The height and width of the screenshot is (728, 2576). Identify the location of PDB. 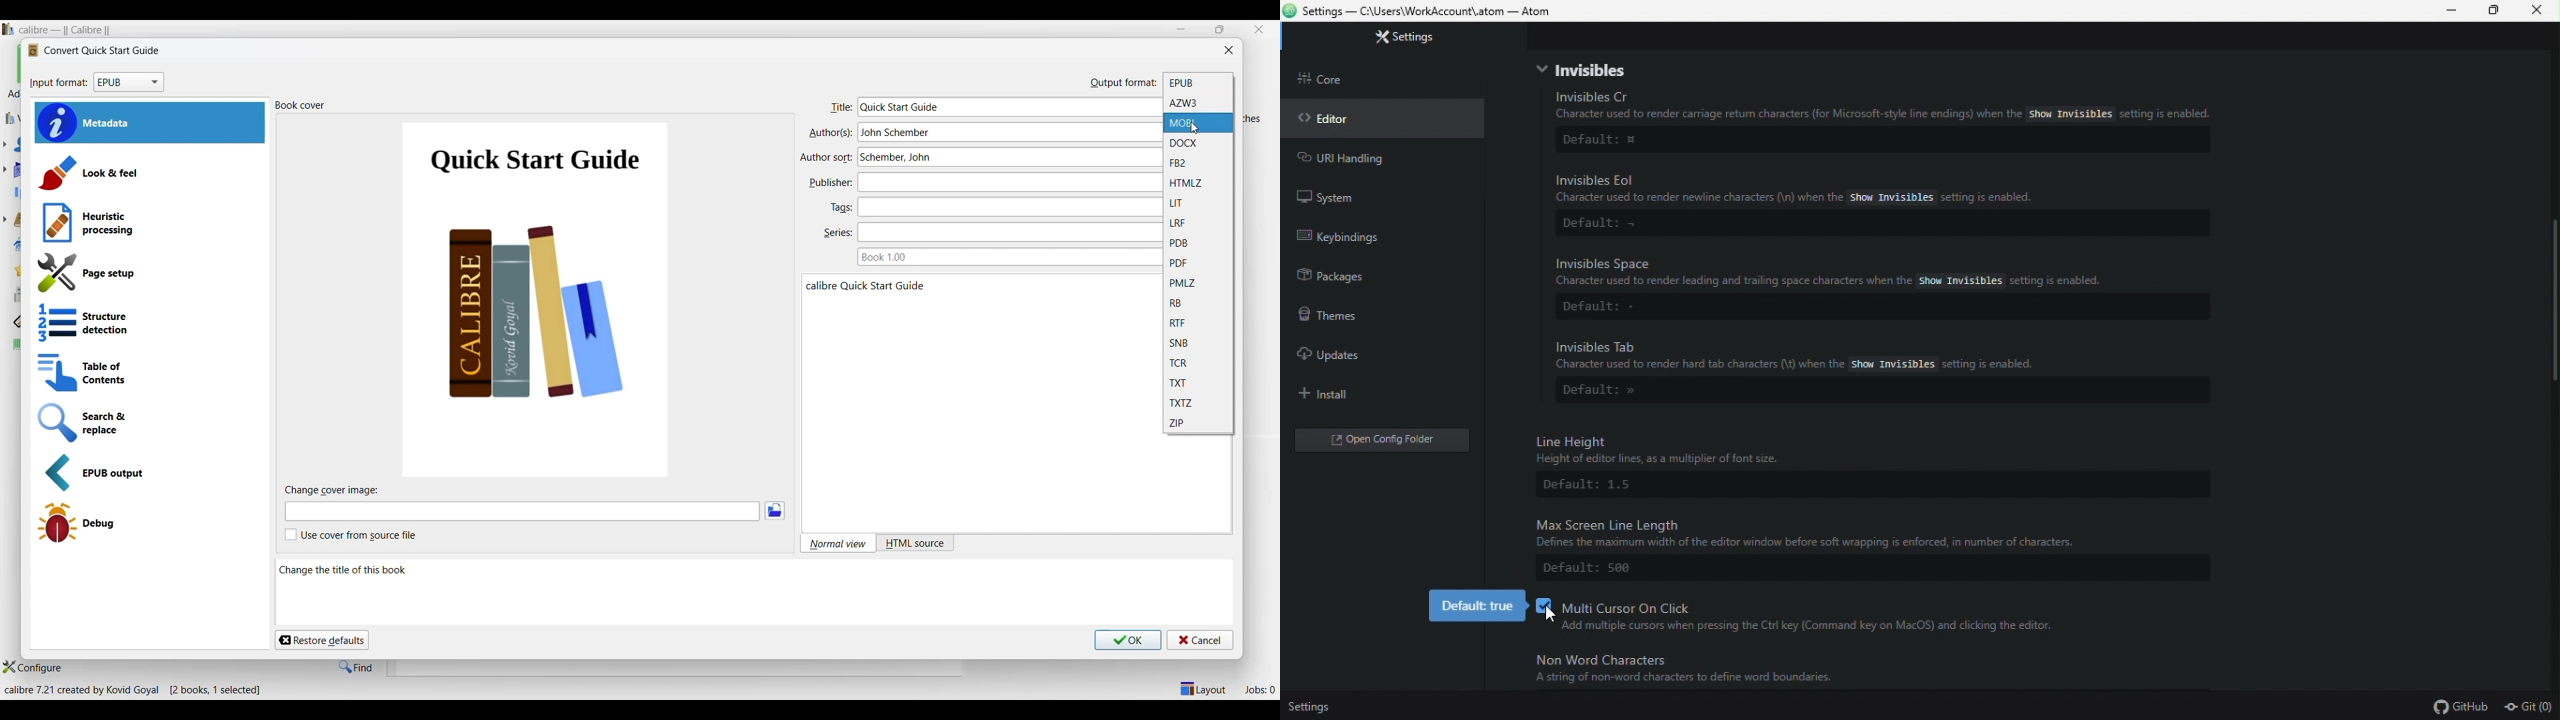
(1199, 243).